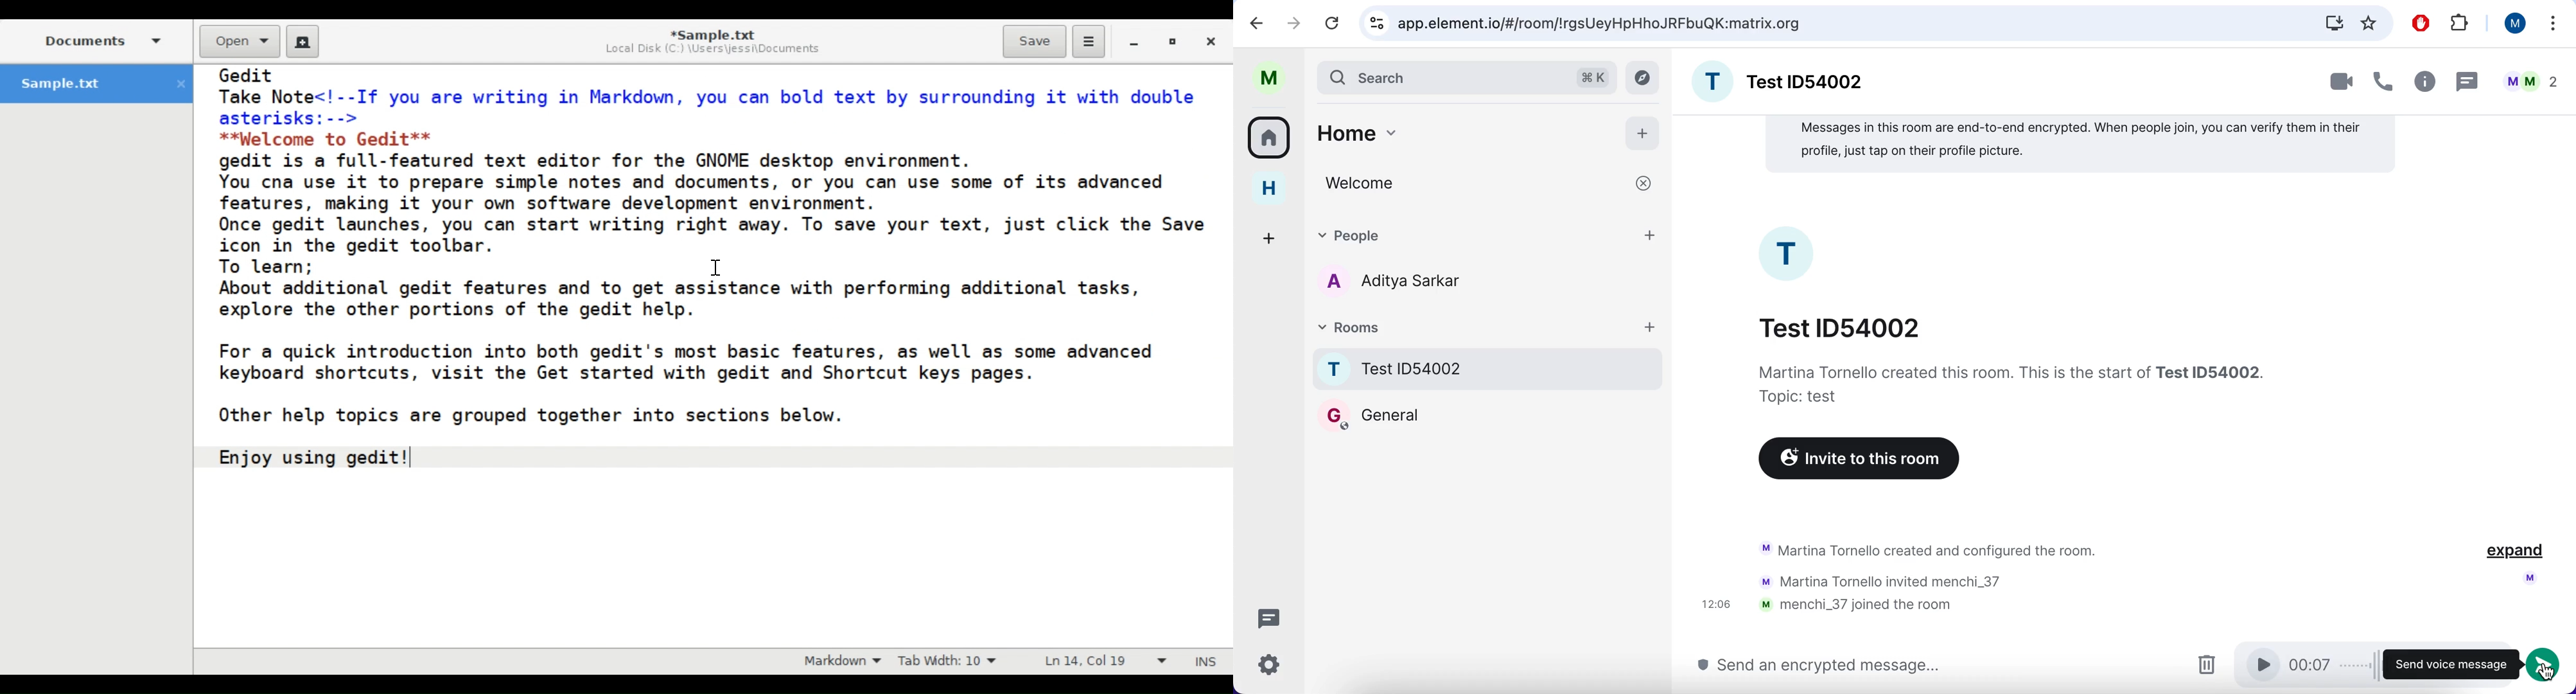 The height and width of the screenshot is (700, 2576). I want to click on call, so click(2385, 78).